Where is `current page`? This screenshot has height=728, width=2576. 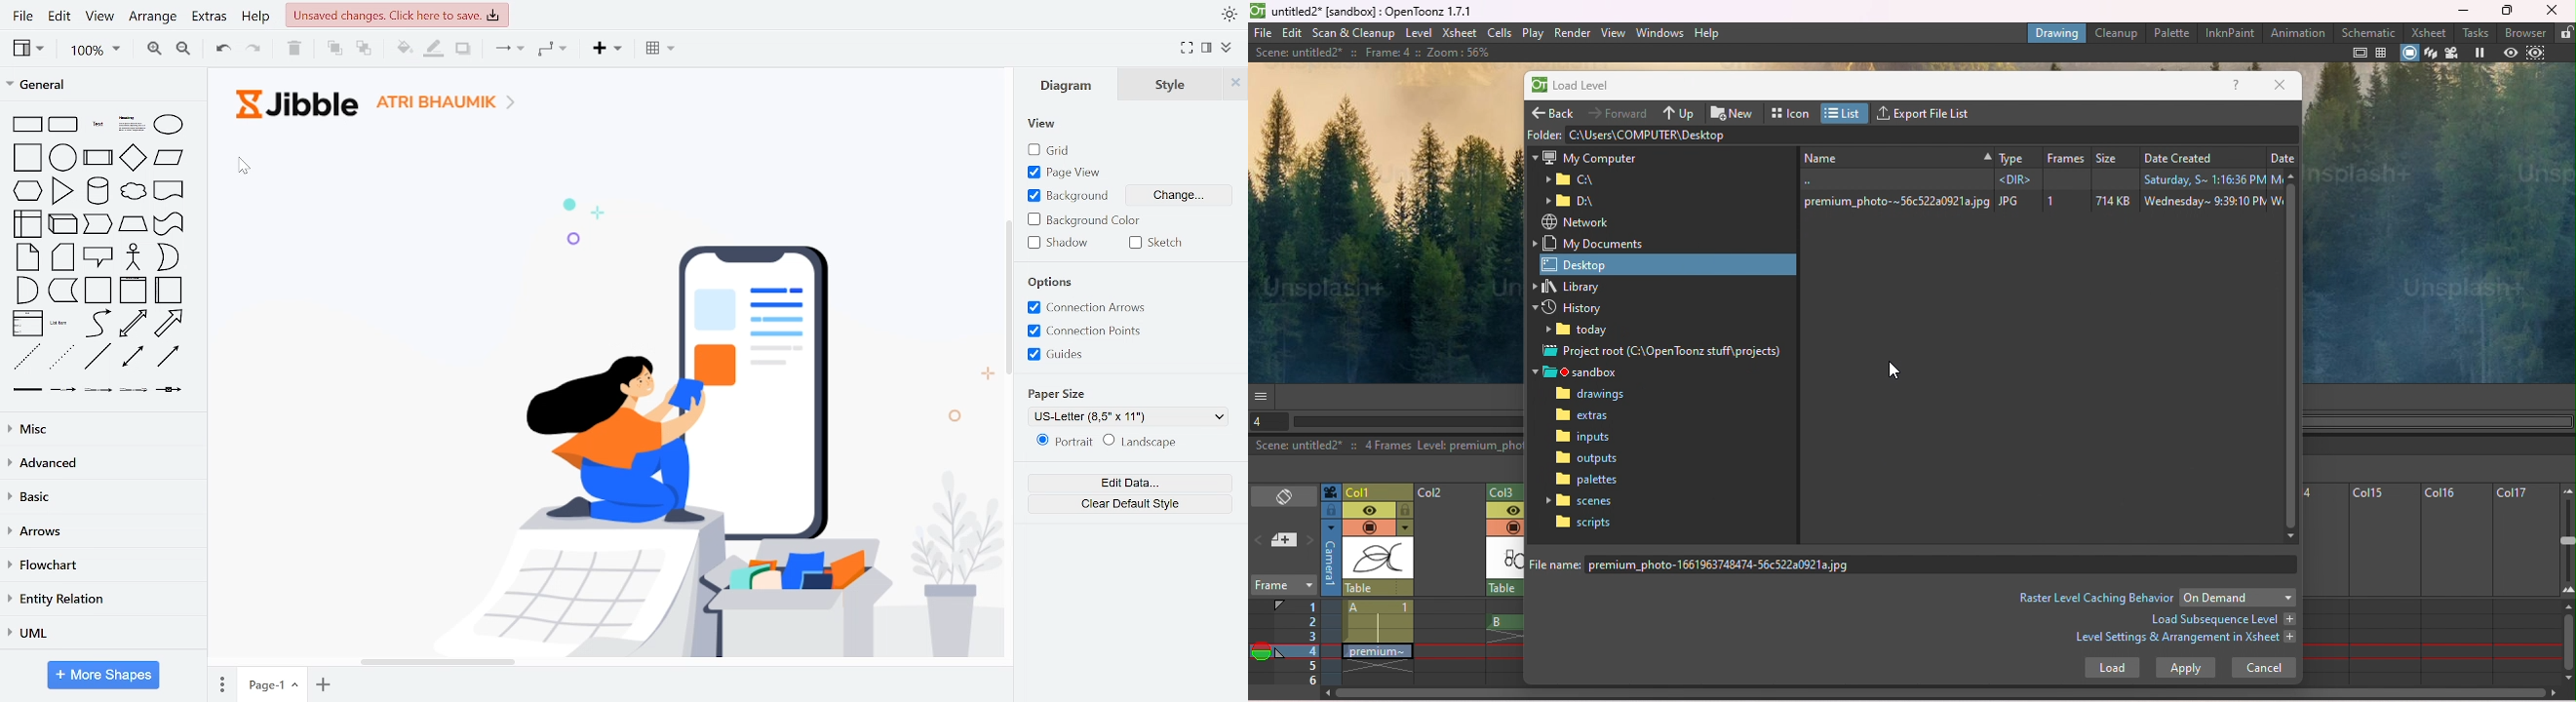
current page is located at coordinates (271, 684).